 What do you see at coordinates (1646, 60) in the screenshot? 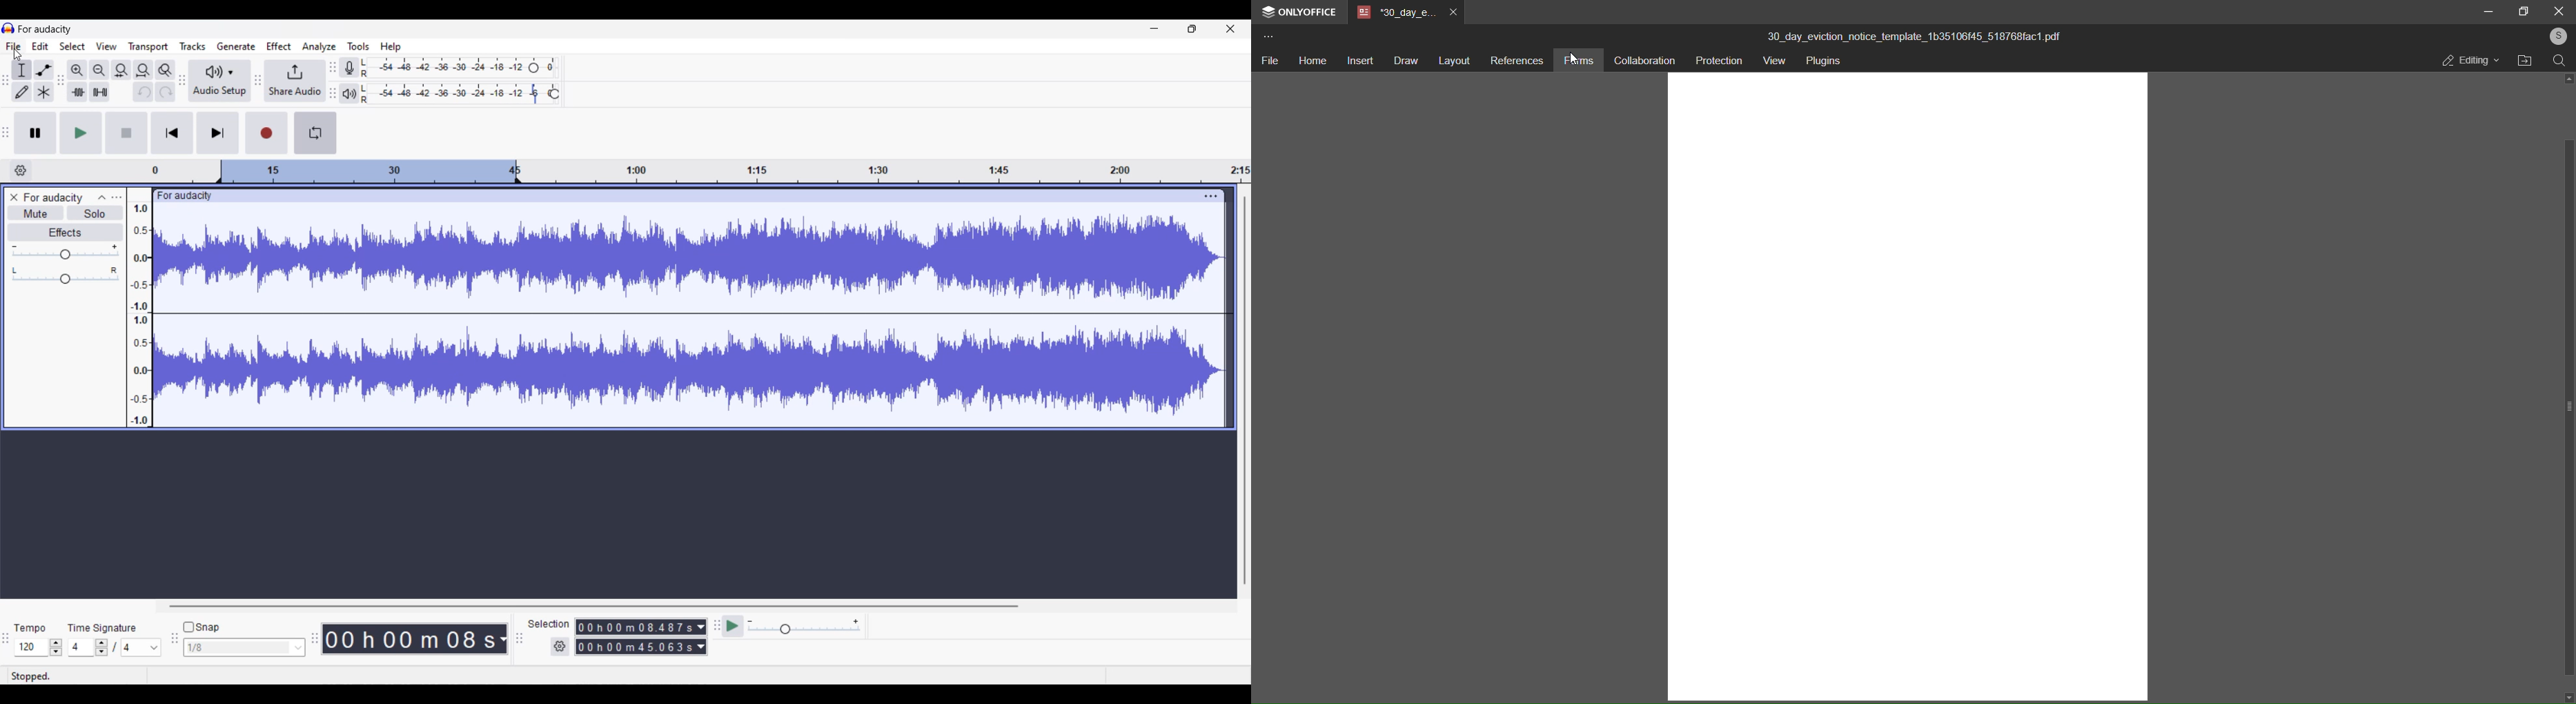
I see `collaboration` at bounding box center [1646, 60].